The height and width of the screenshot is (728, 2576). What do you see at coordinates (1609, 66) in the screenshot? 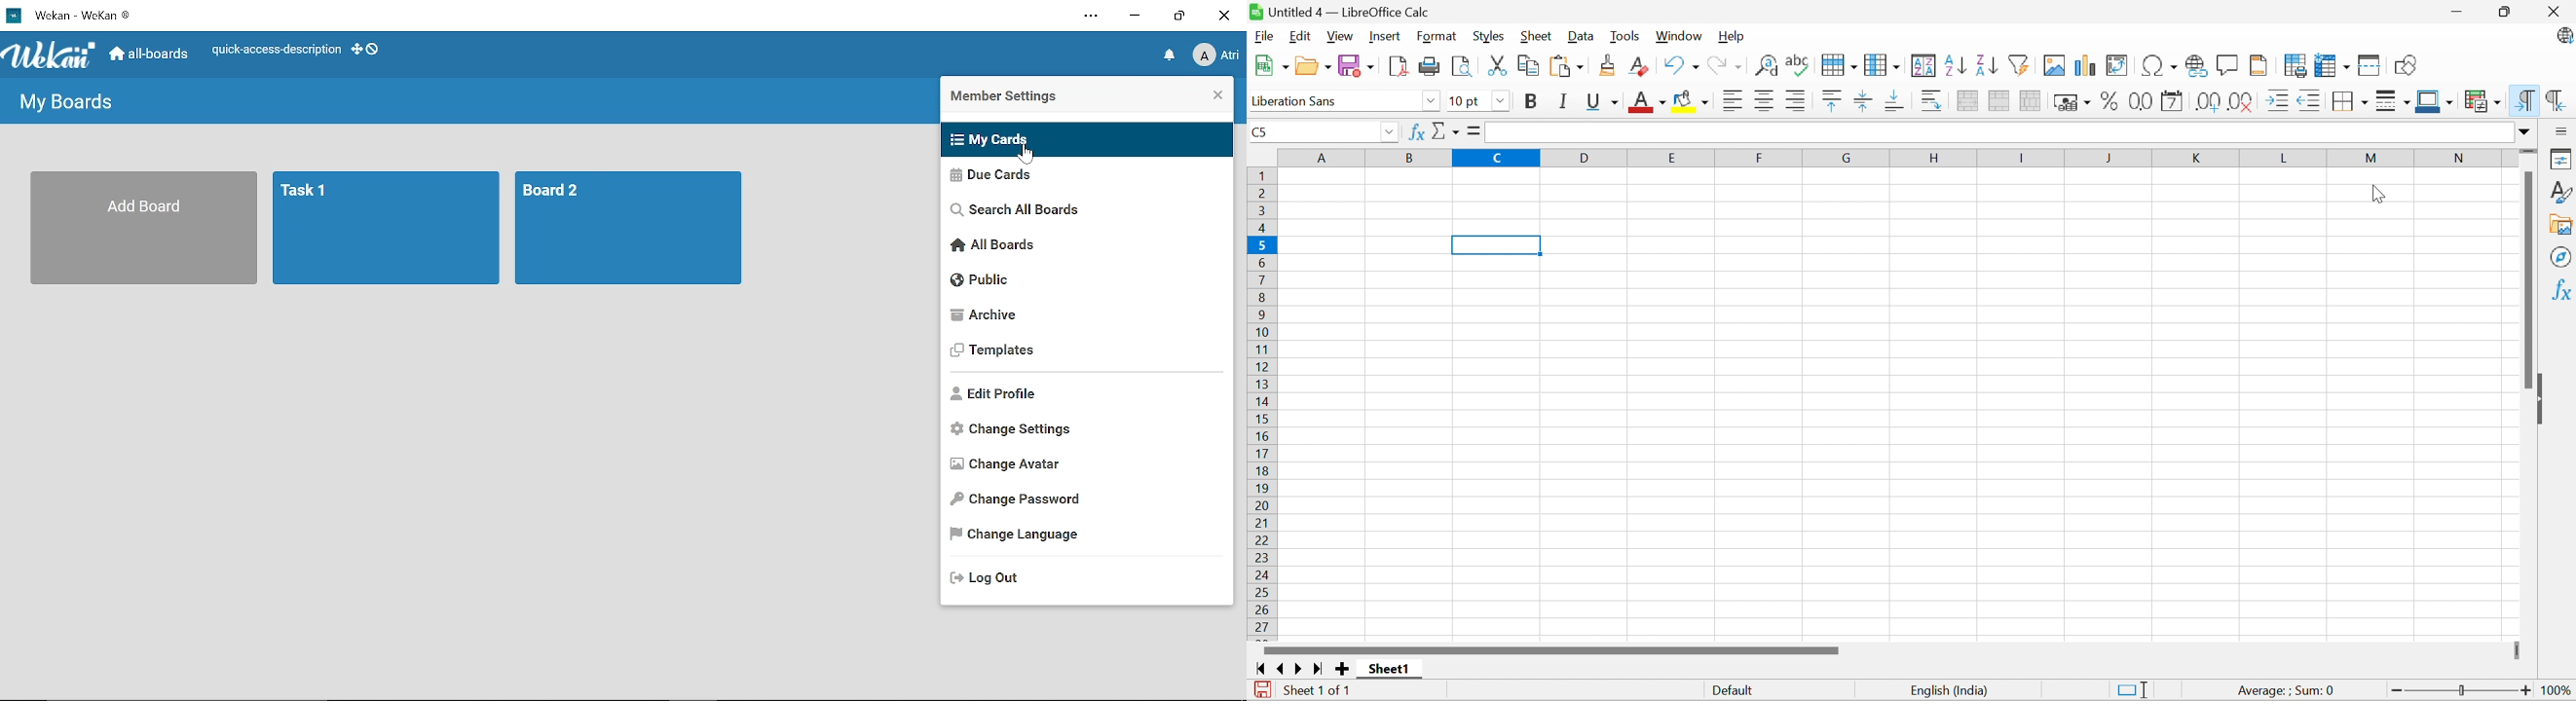
I see `Cone formatting` at bounding box center [1609, 66].